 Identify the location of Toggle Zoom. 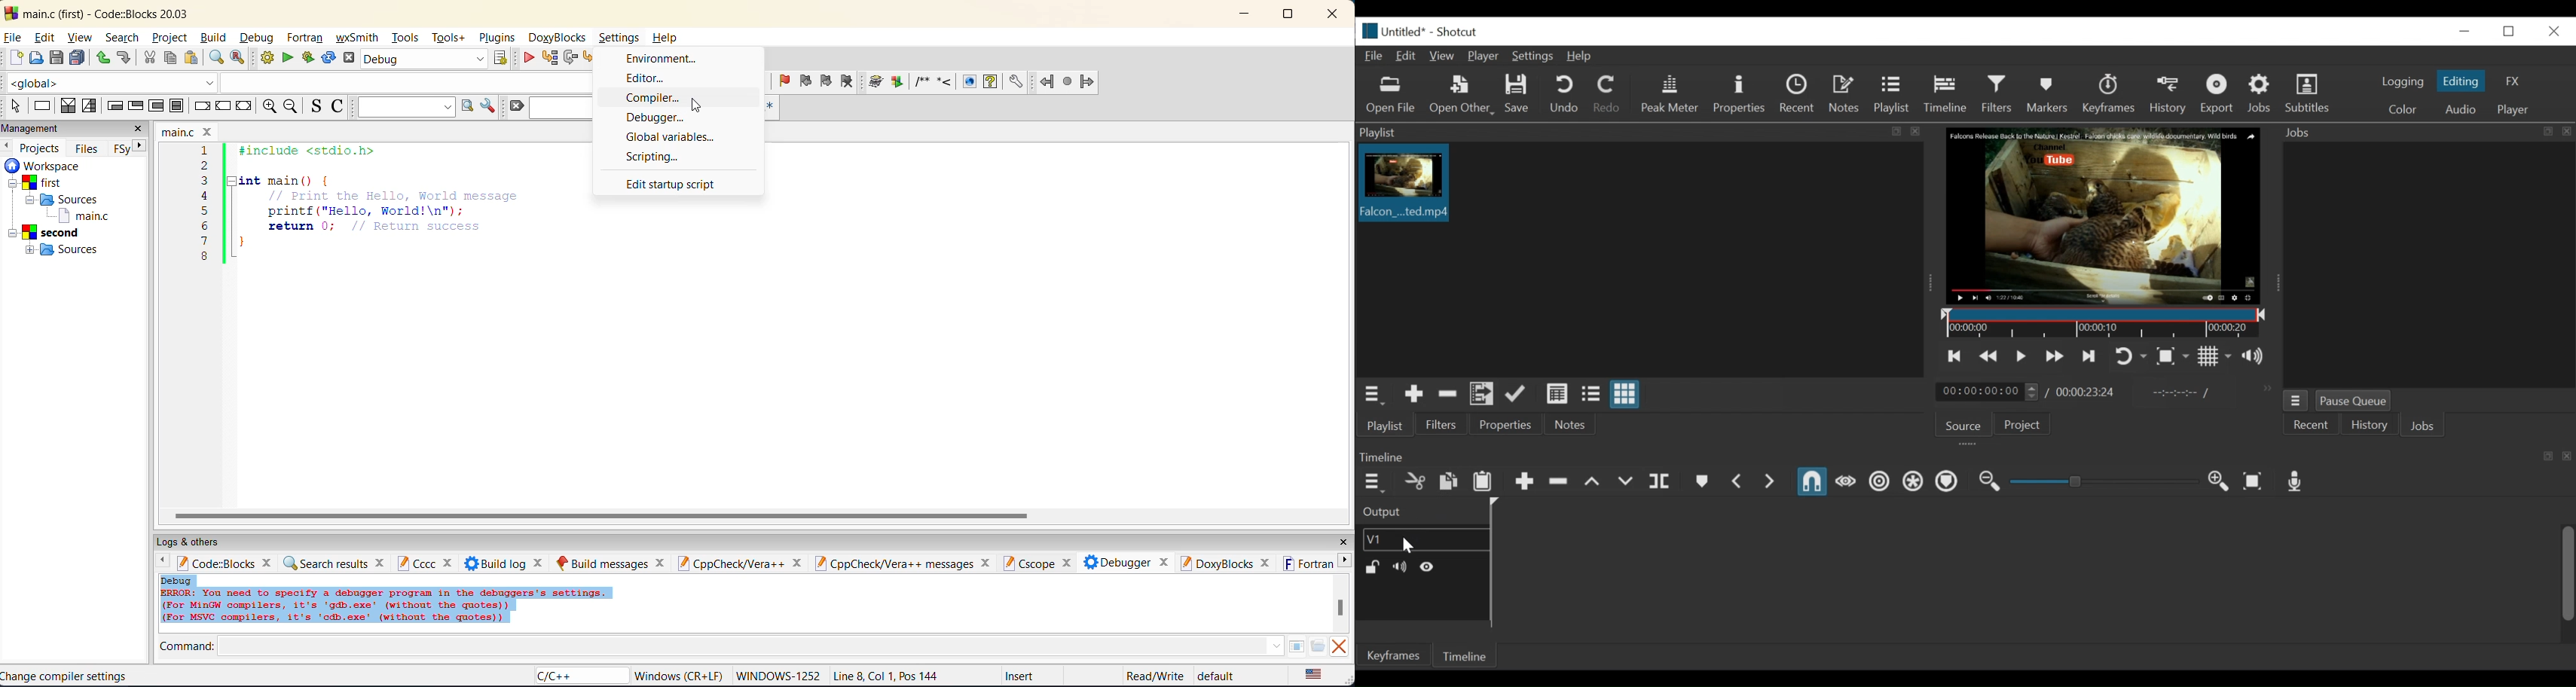
(2174, 356).